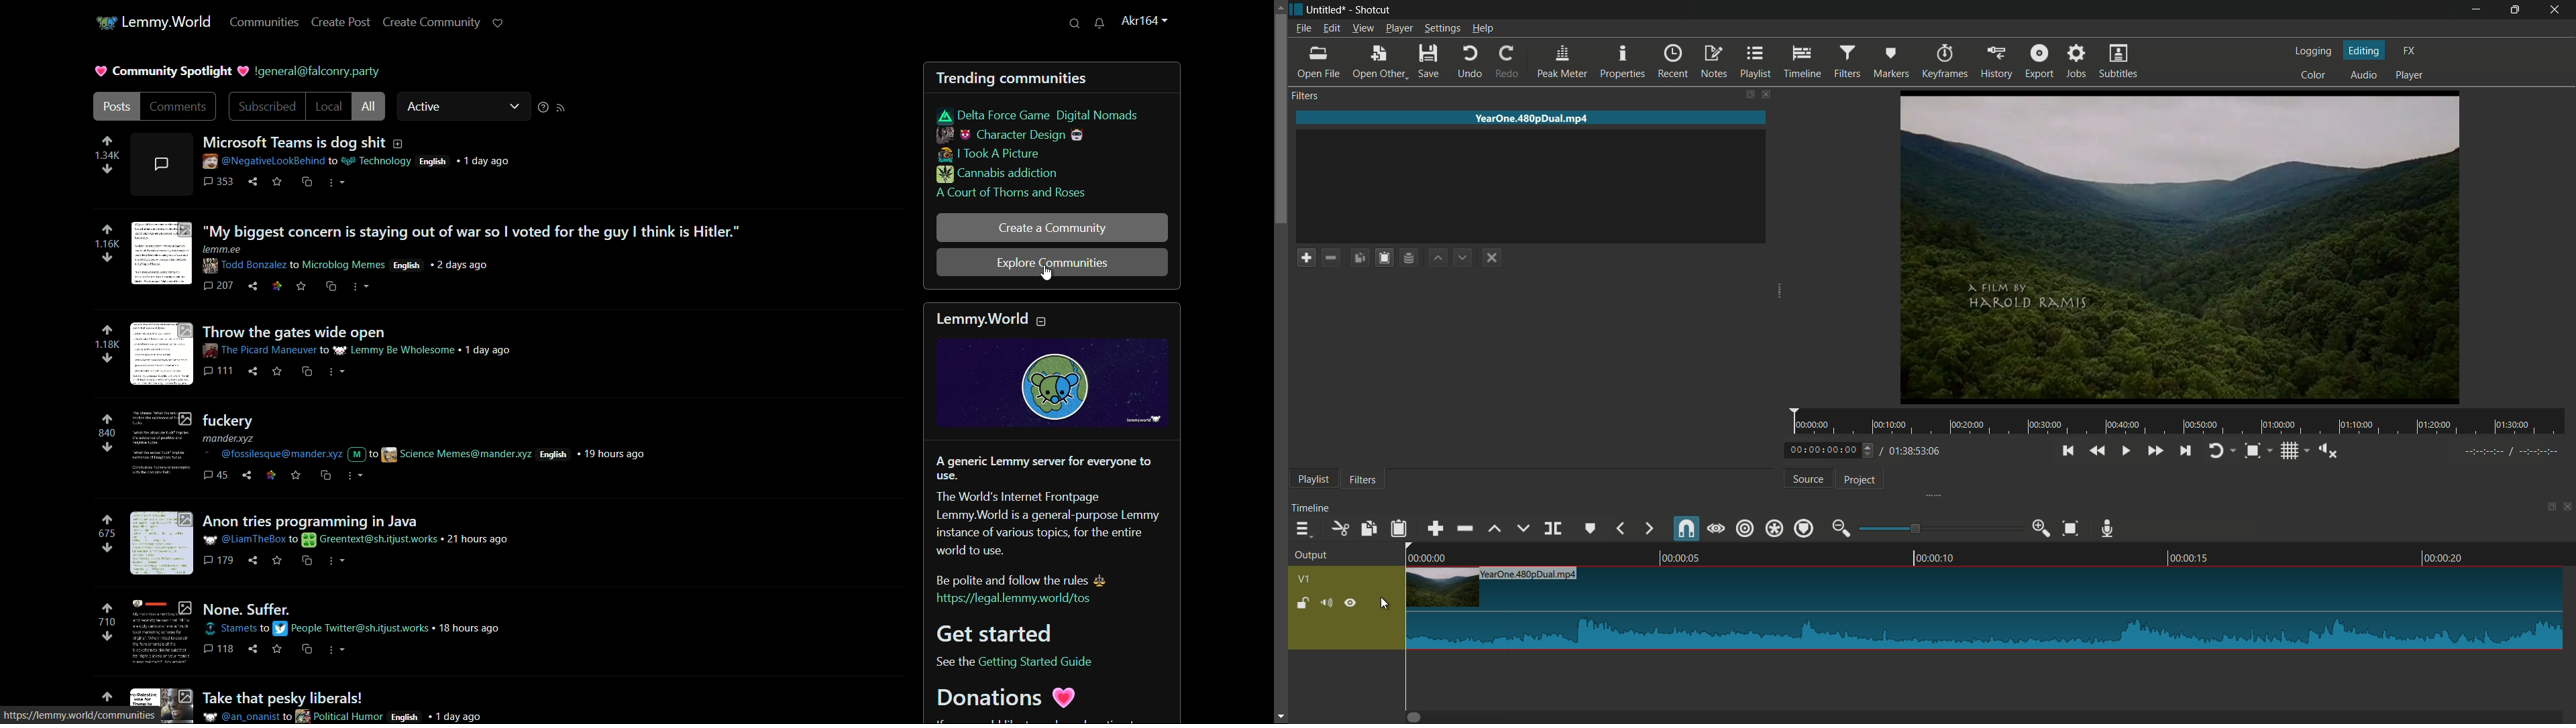 The height and width of the screenshot is (728, 2576). Describe the element at coordinates (1399, 28) in the screenshot. I see `player menu` at that location.